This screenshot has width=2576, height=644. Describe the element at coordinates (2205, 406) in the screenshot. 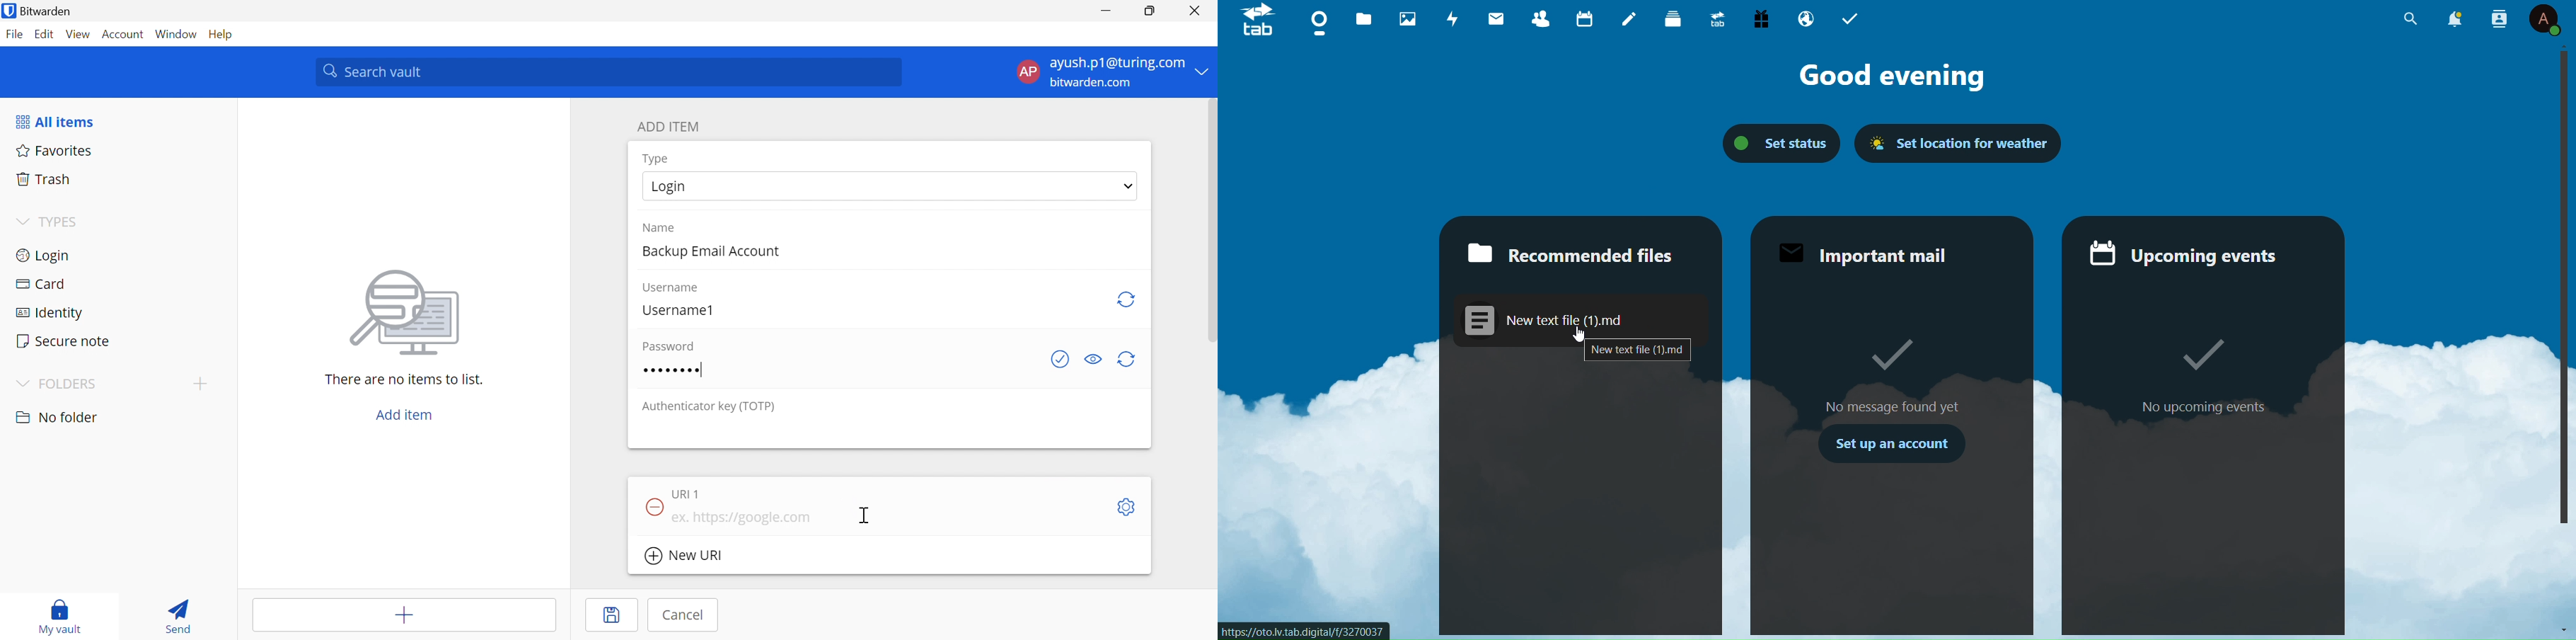

I see `text` at that location.